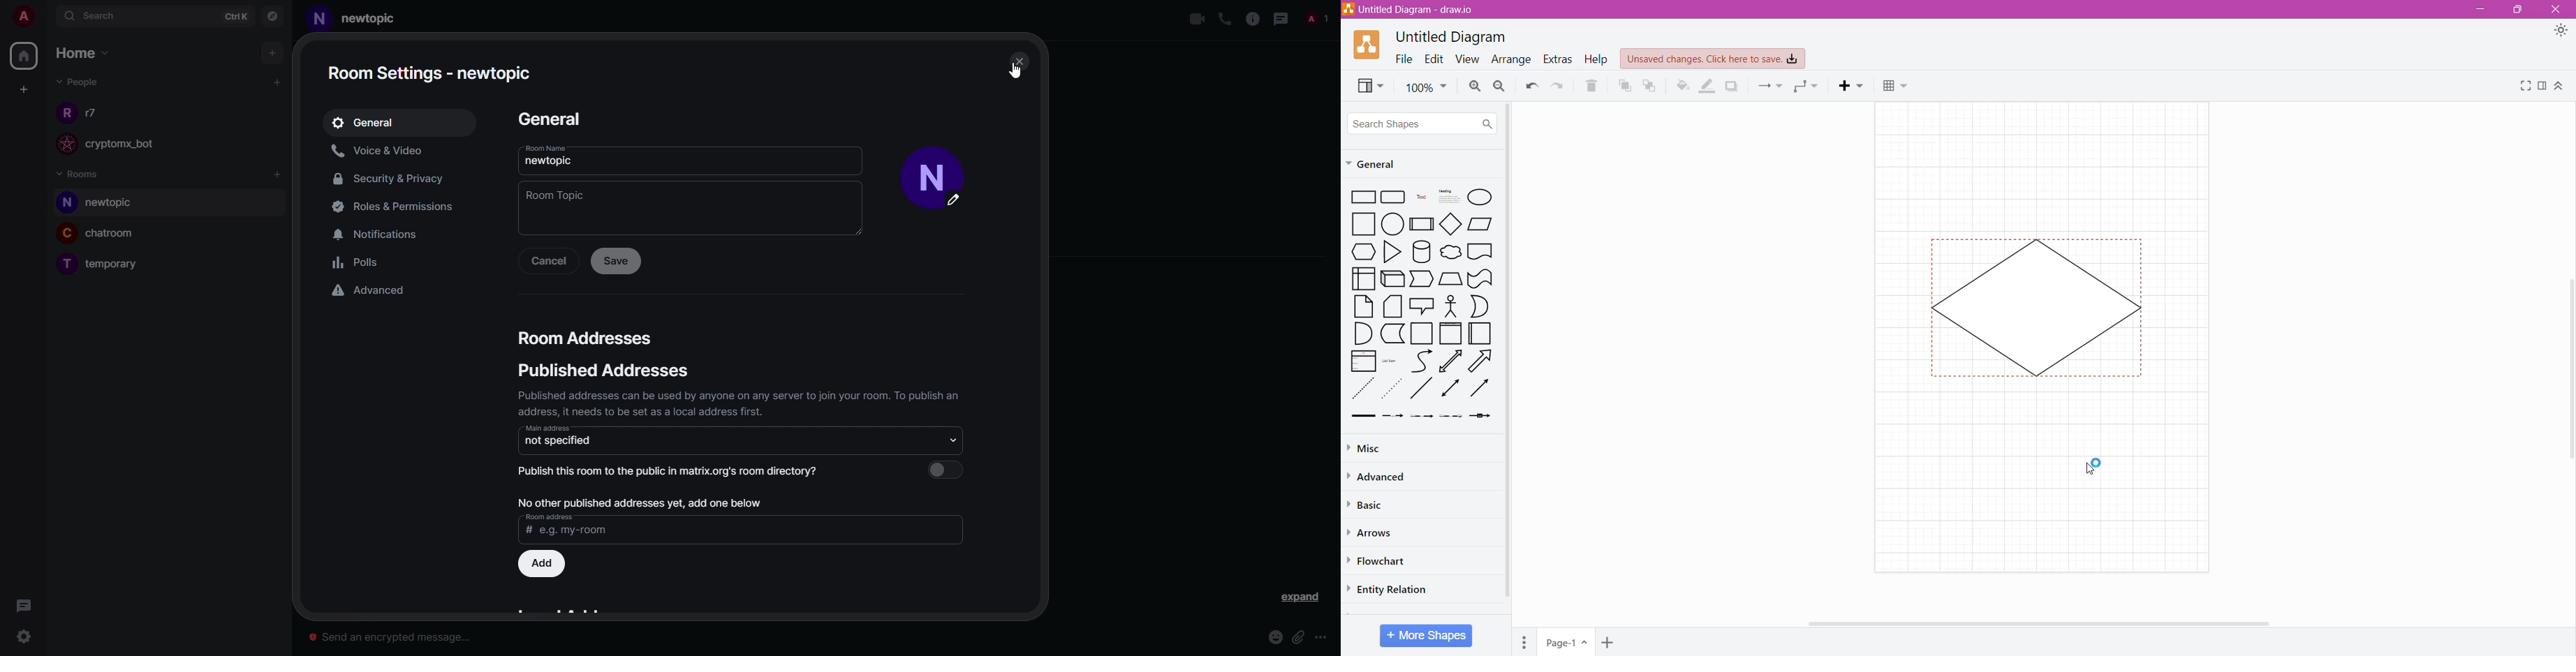  Describe the element at coordinates (1532, 86) in the screenshot. I see `Undo` at that location.